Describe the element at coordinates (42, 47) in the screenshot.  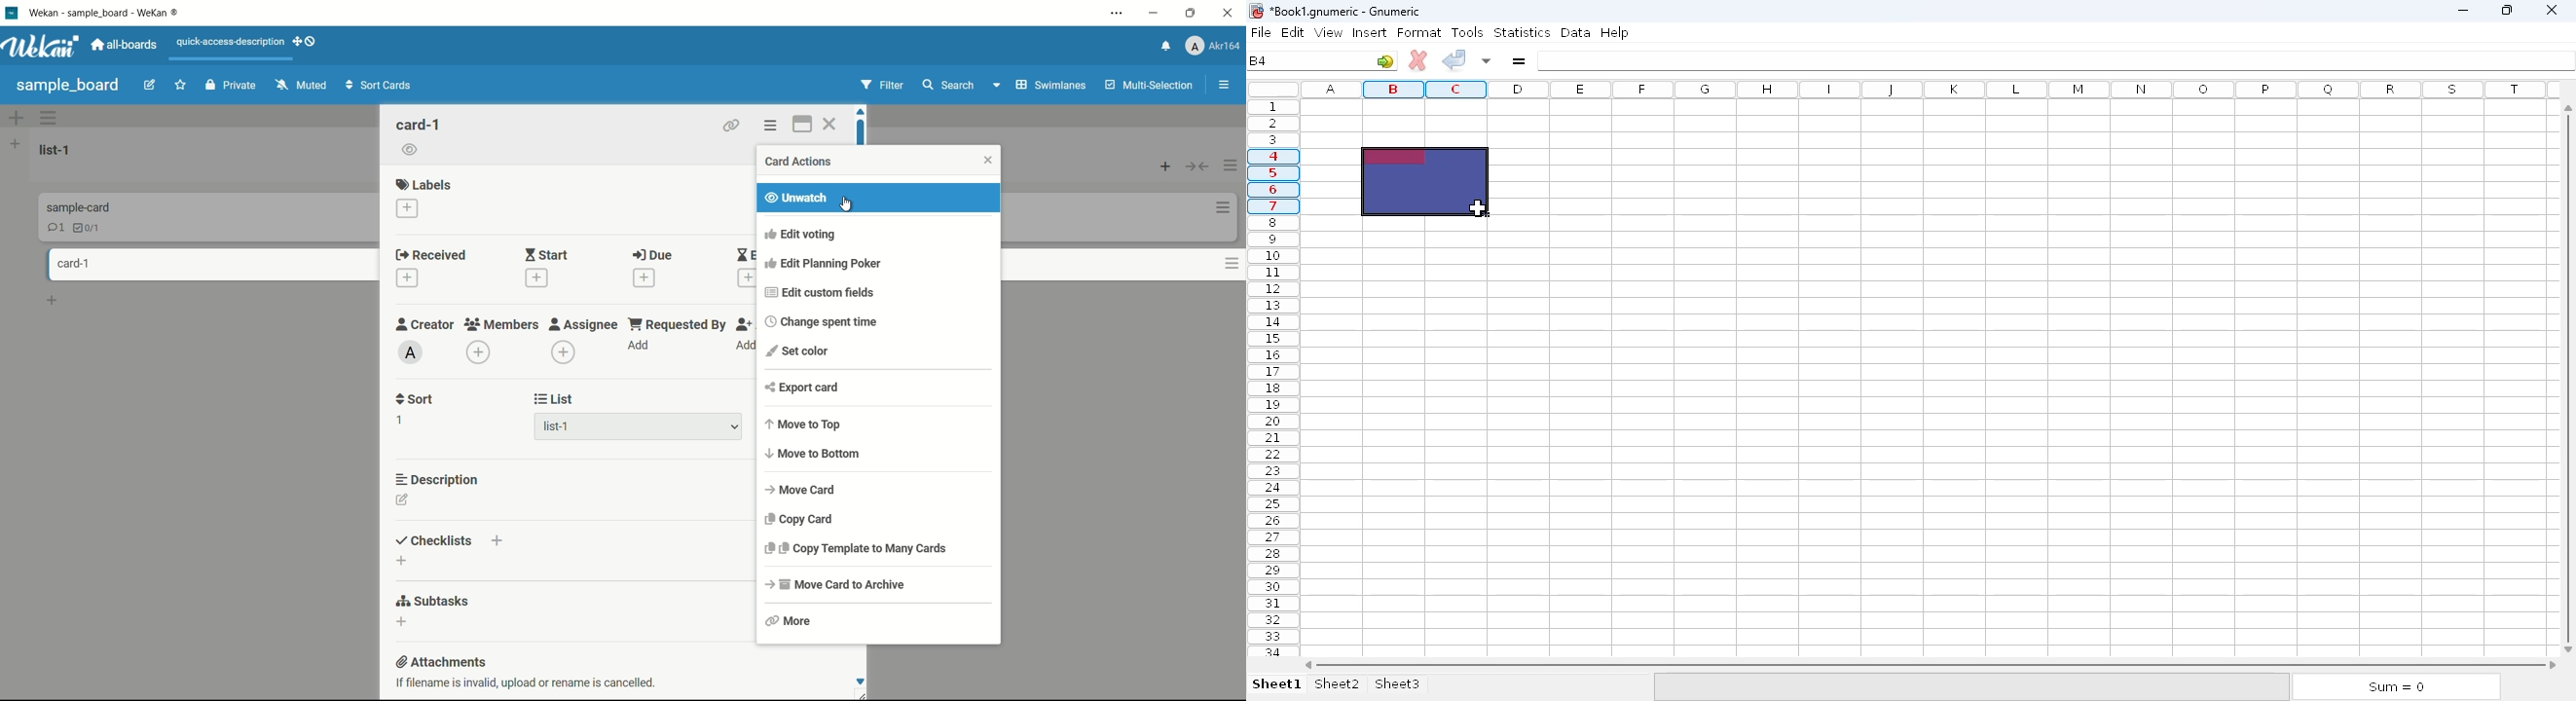
I see `Wekan logo` at that location.